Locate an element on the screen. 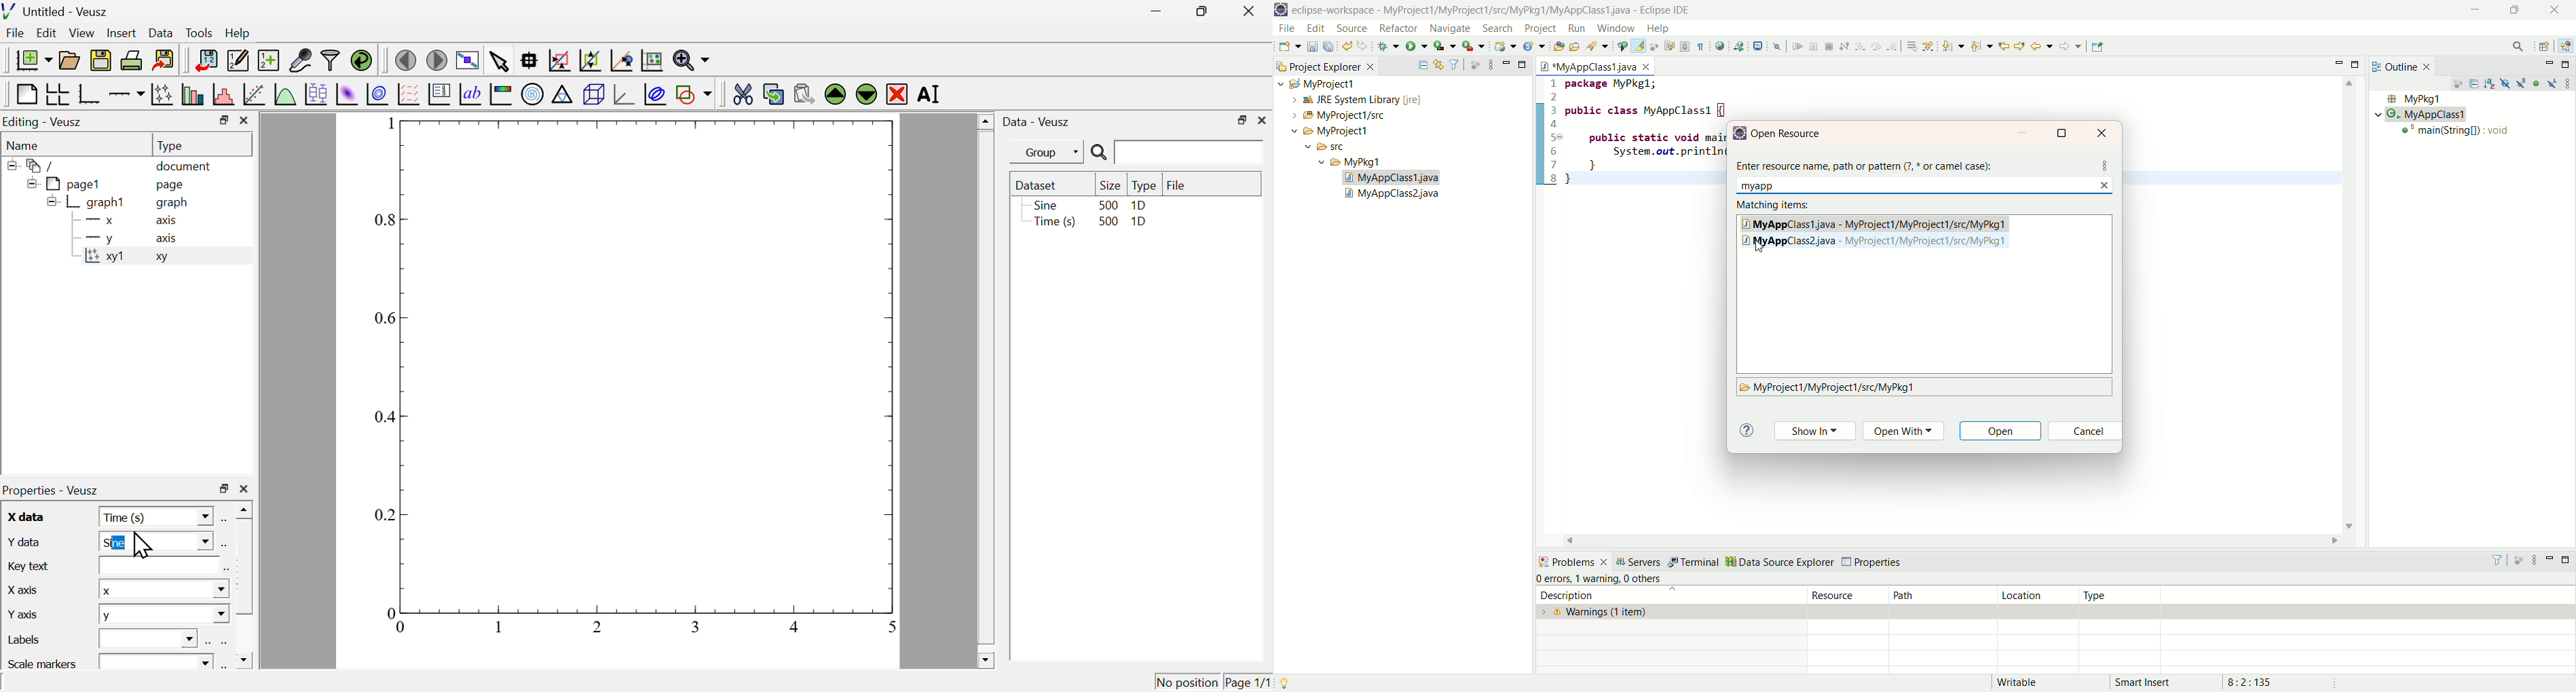 The height and width of the screenshot is (700, 2576). xy1 is located at coordinates (106, 260).